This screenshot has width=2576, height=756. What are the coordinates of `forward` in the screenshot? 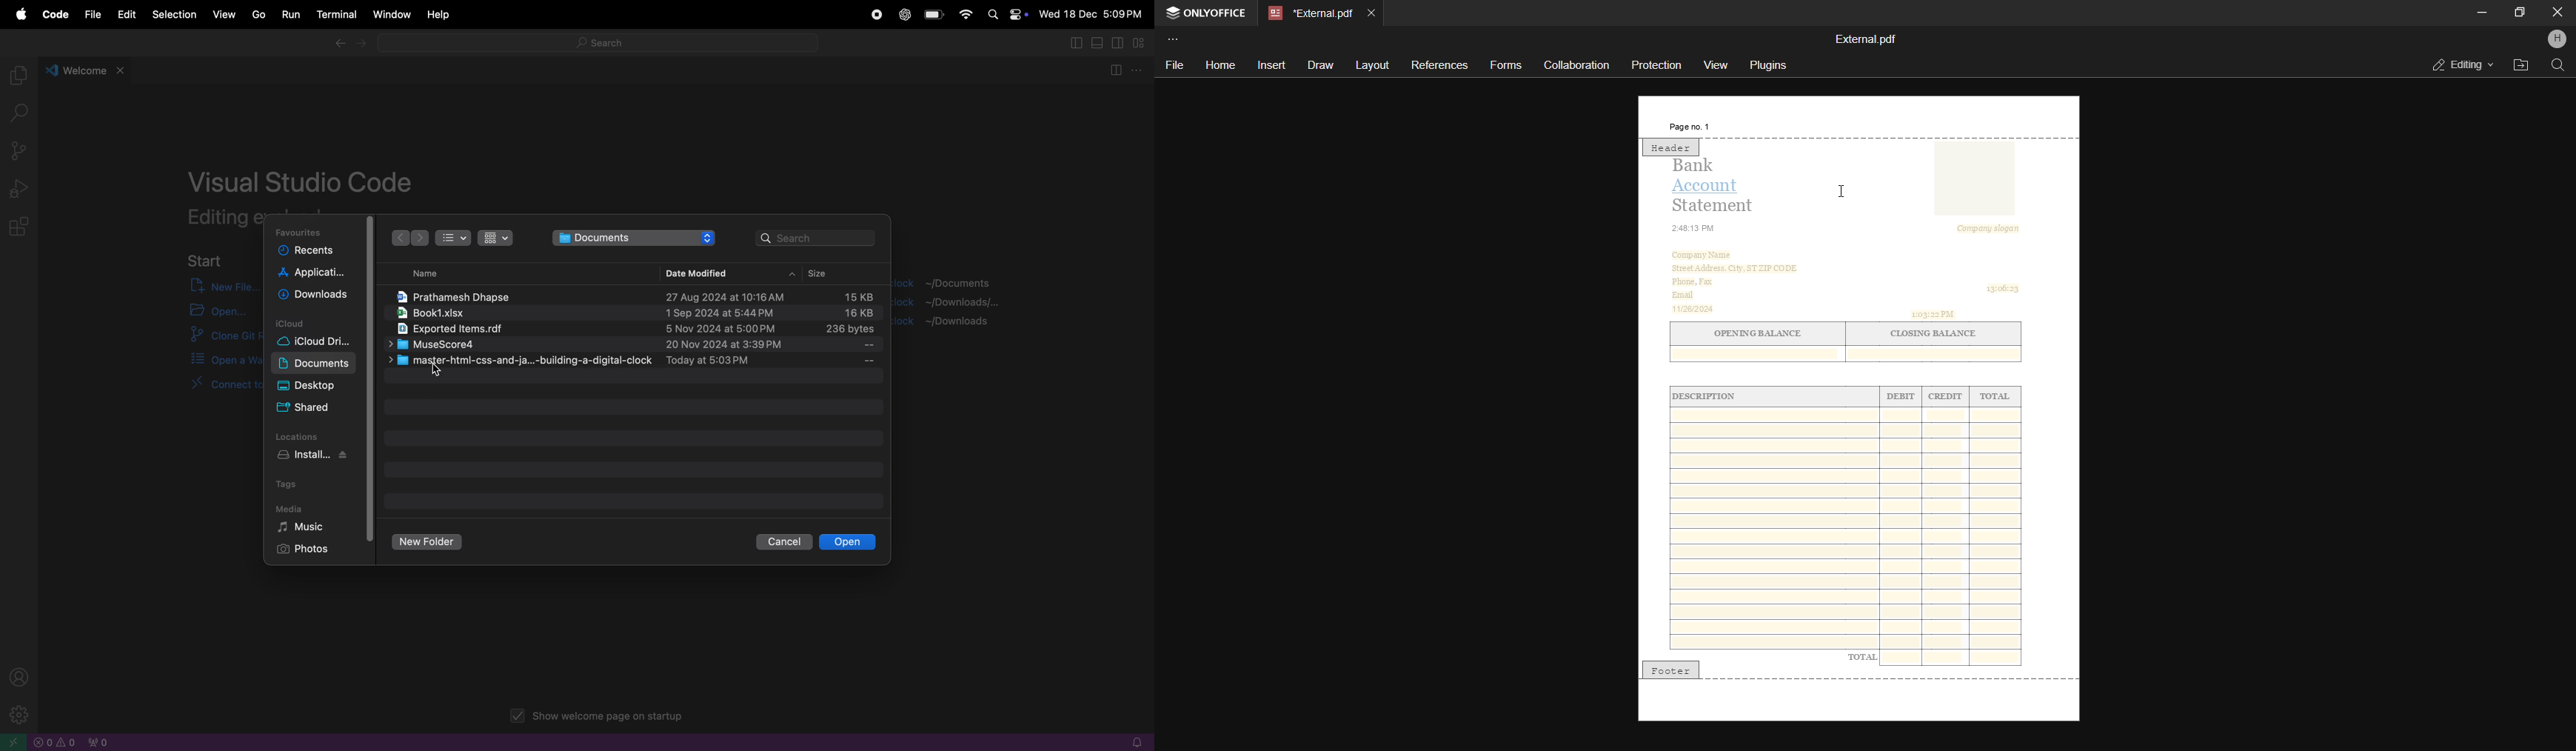 It's located at (420, 239).